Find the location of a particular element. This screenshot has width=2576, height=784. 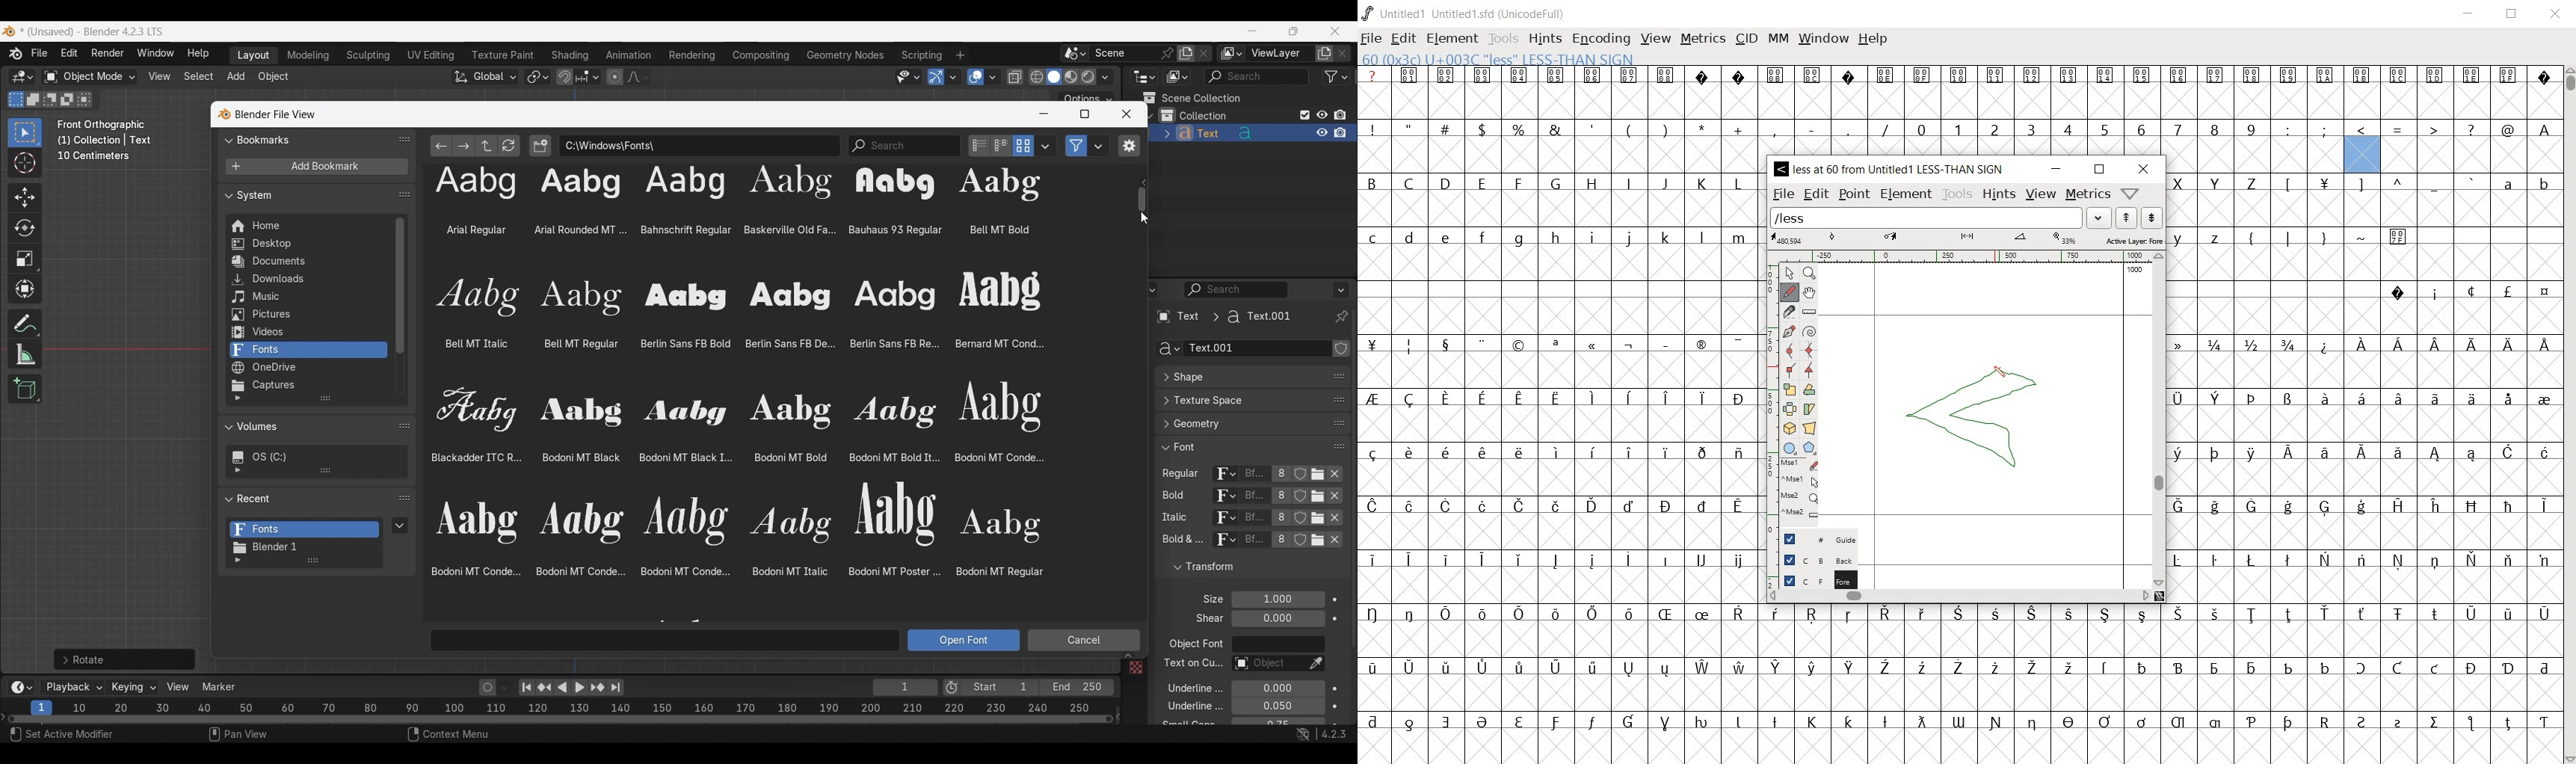

active layer: foreground is located at coordinates (1965, 240).